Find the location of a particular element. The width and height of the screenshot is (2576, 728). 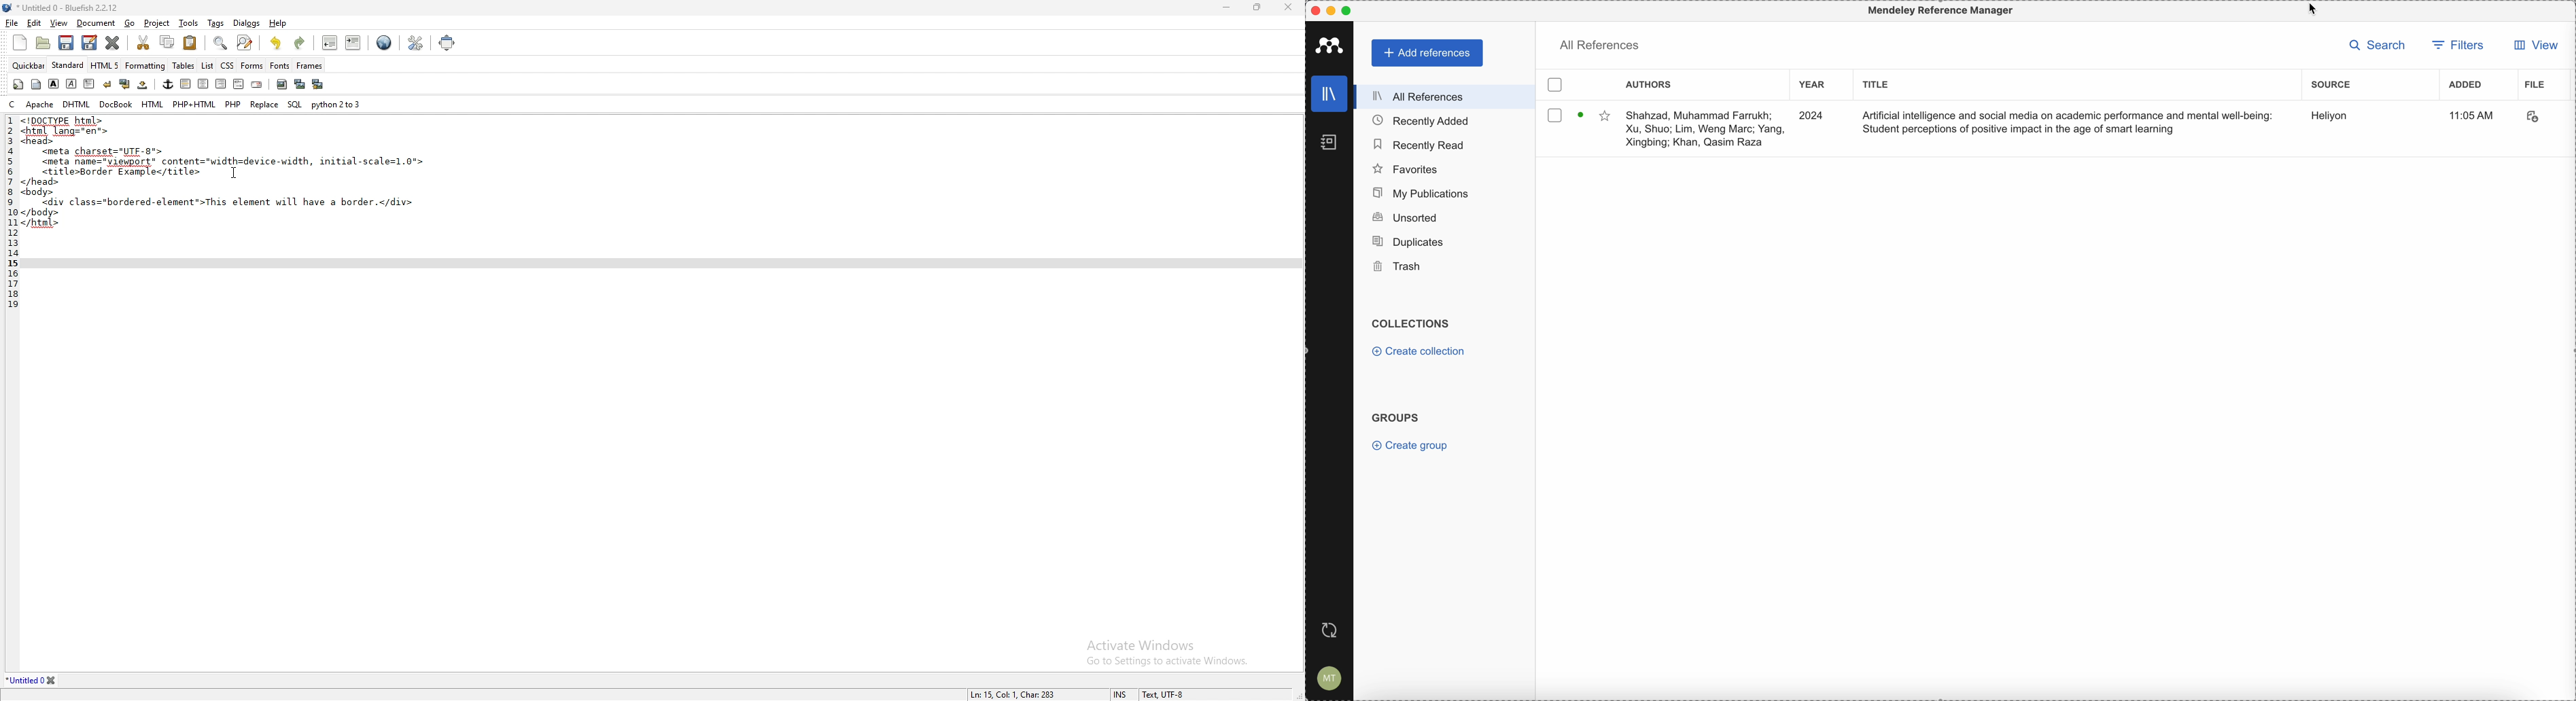

download document is located at coordinates (1581, 115).